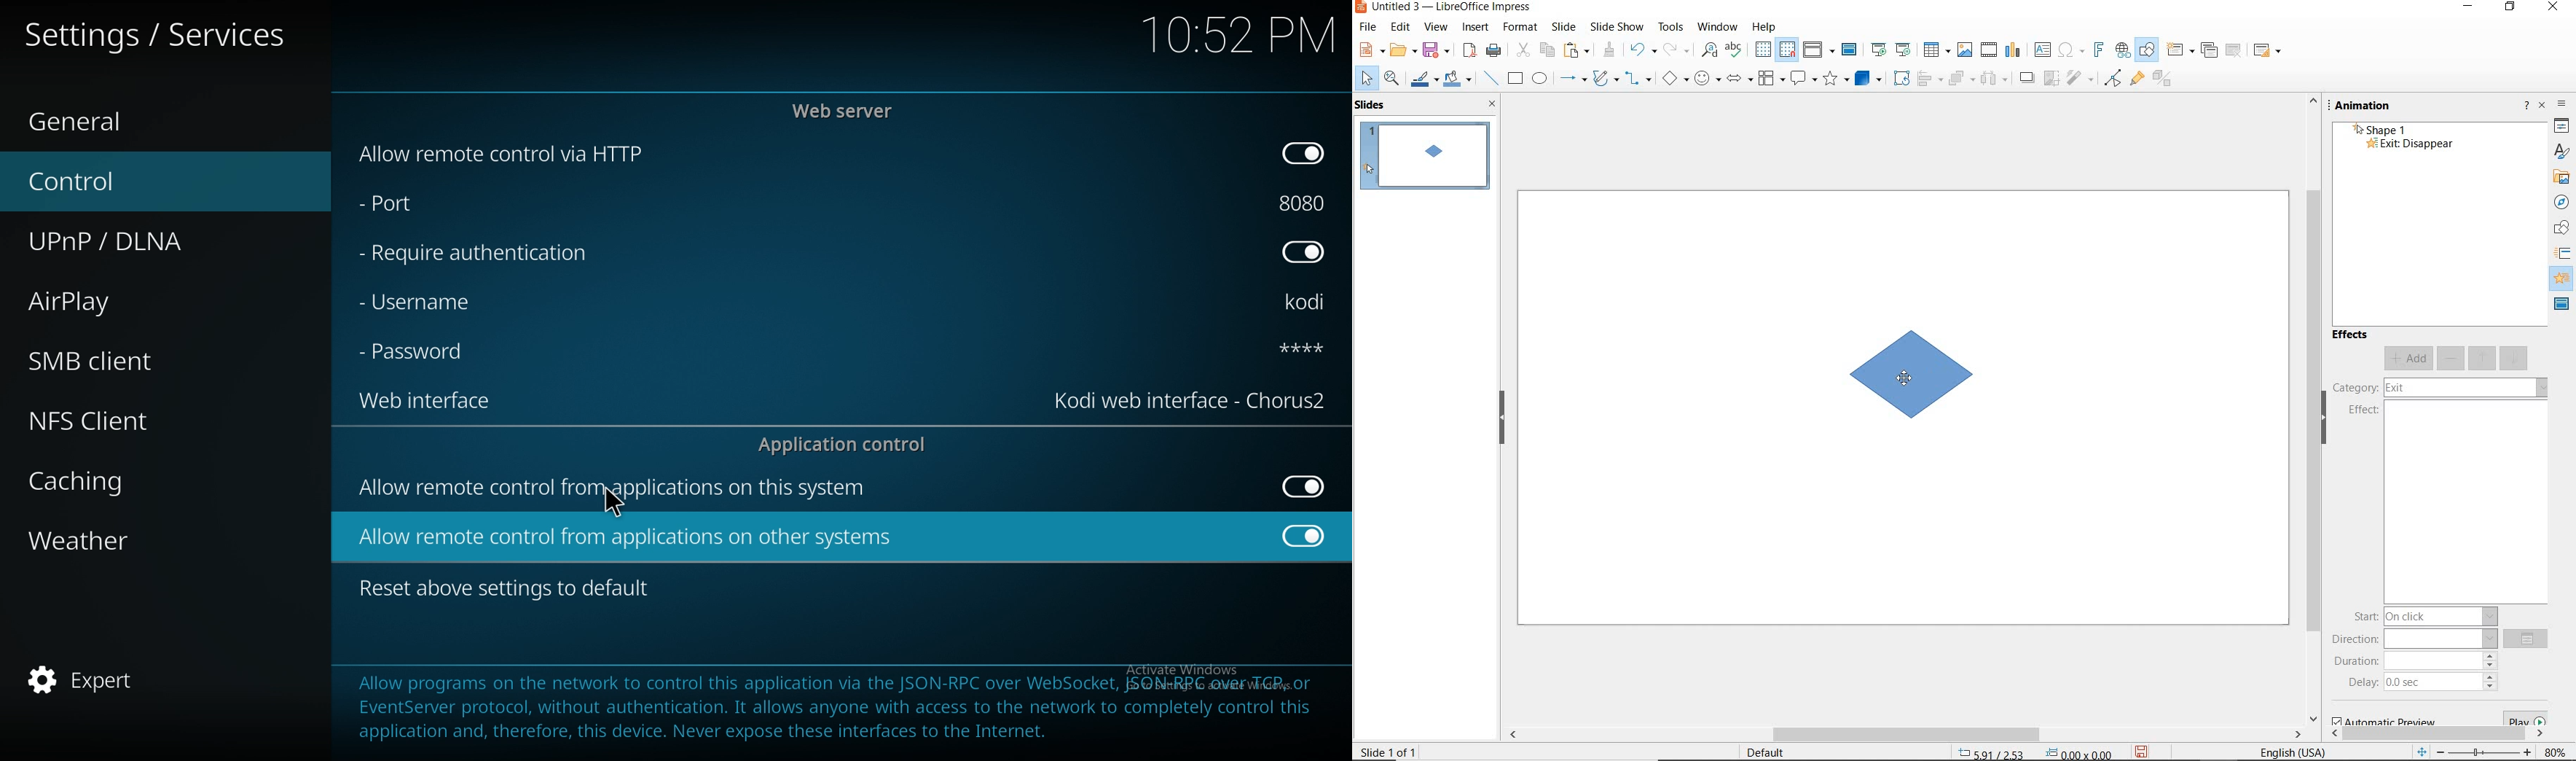  What do you see at coordinates (1674, 78) in the screenshot?
I see `basic shapes` at bounding box center [1674, 78].